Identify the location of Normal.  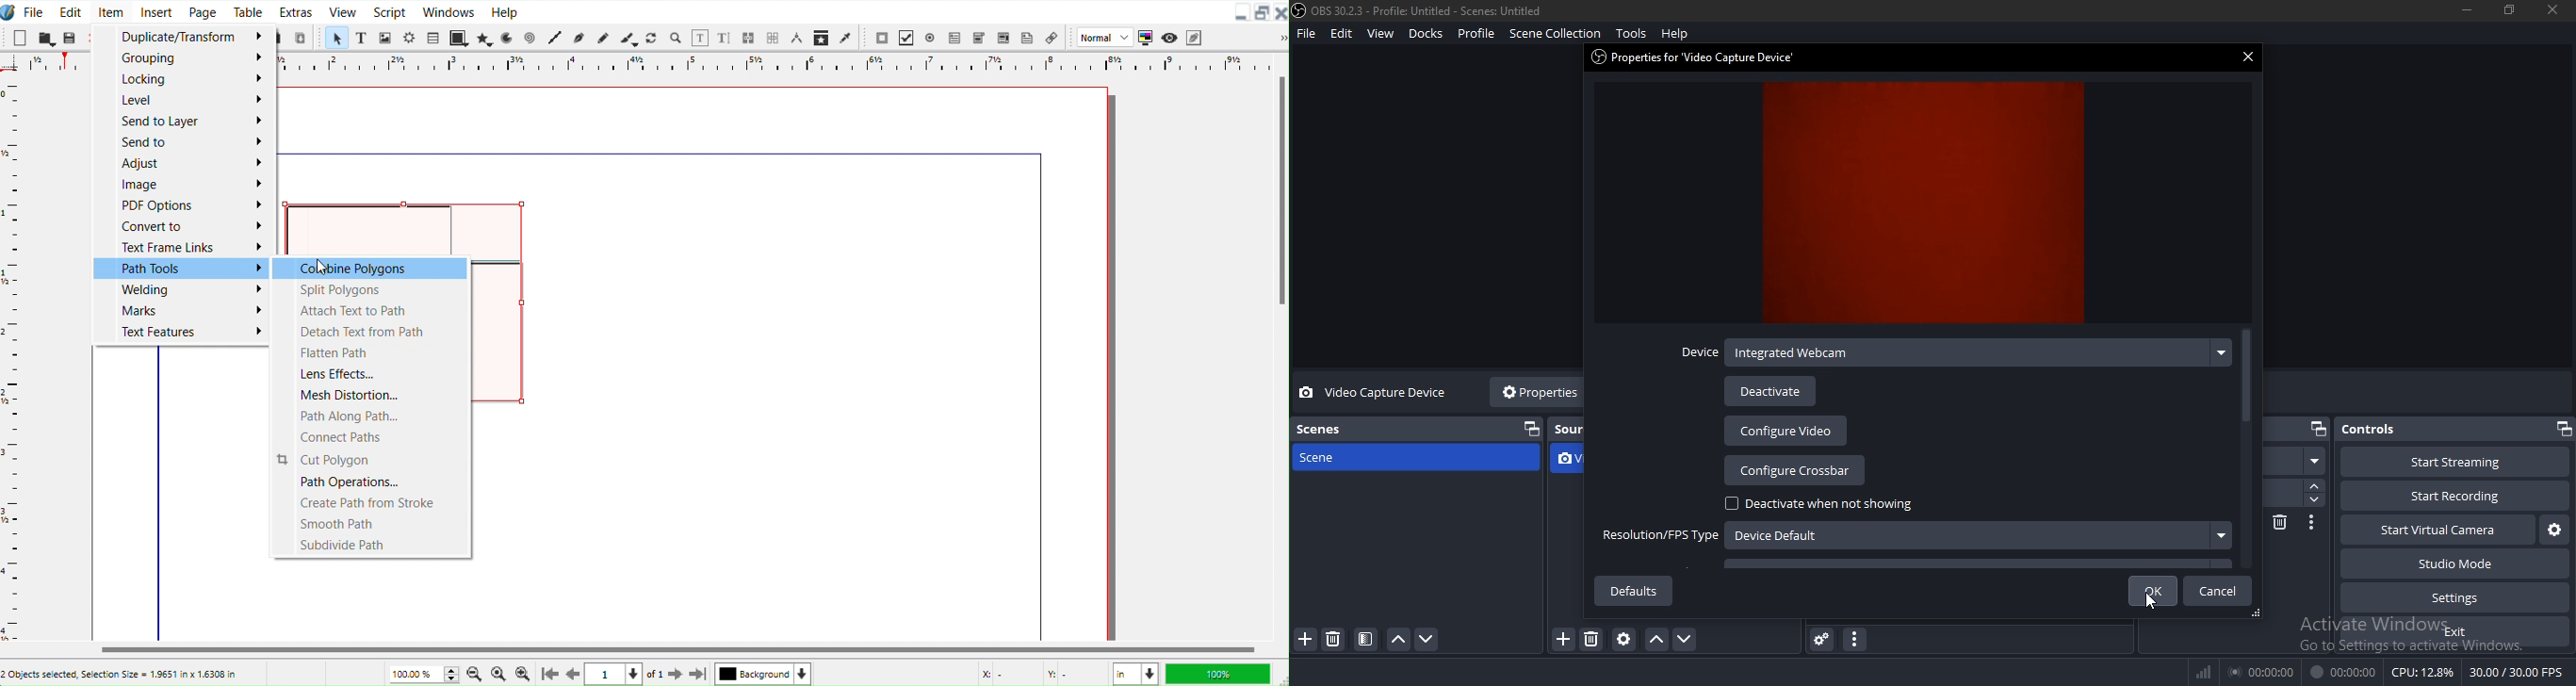
(1103, 37).